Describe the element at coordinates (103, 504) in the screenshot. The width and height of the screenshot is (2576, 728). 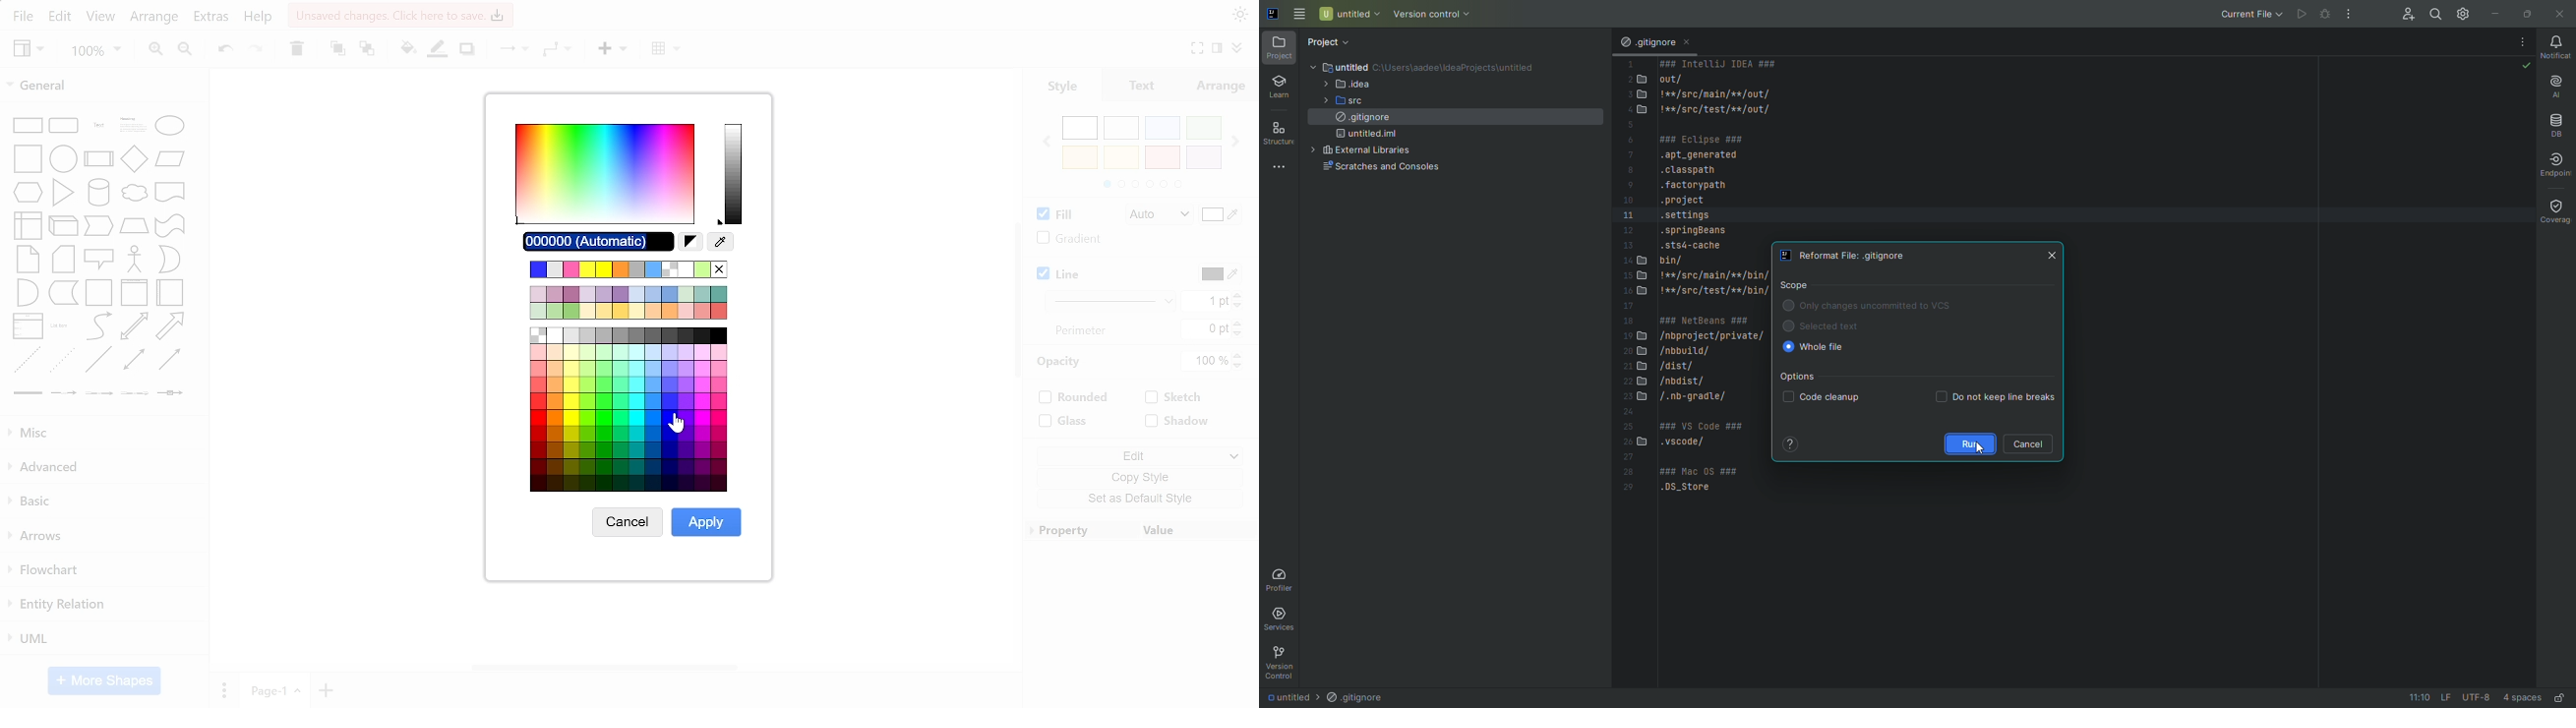
I see `basic` at that location.